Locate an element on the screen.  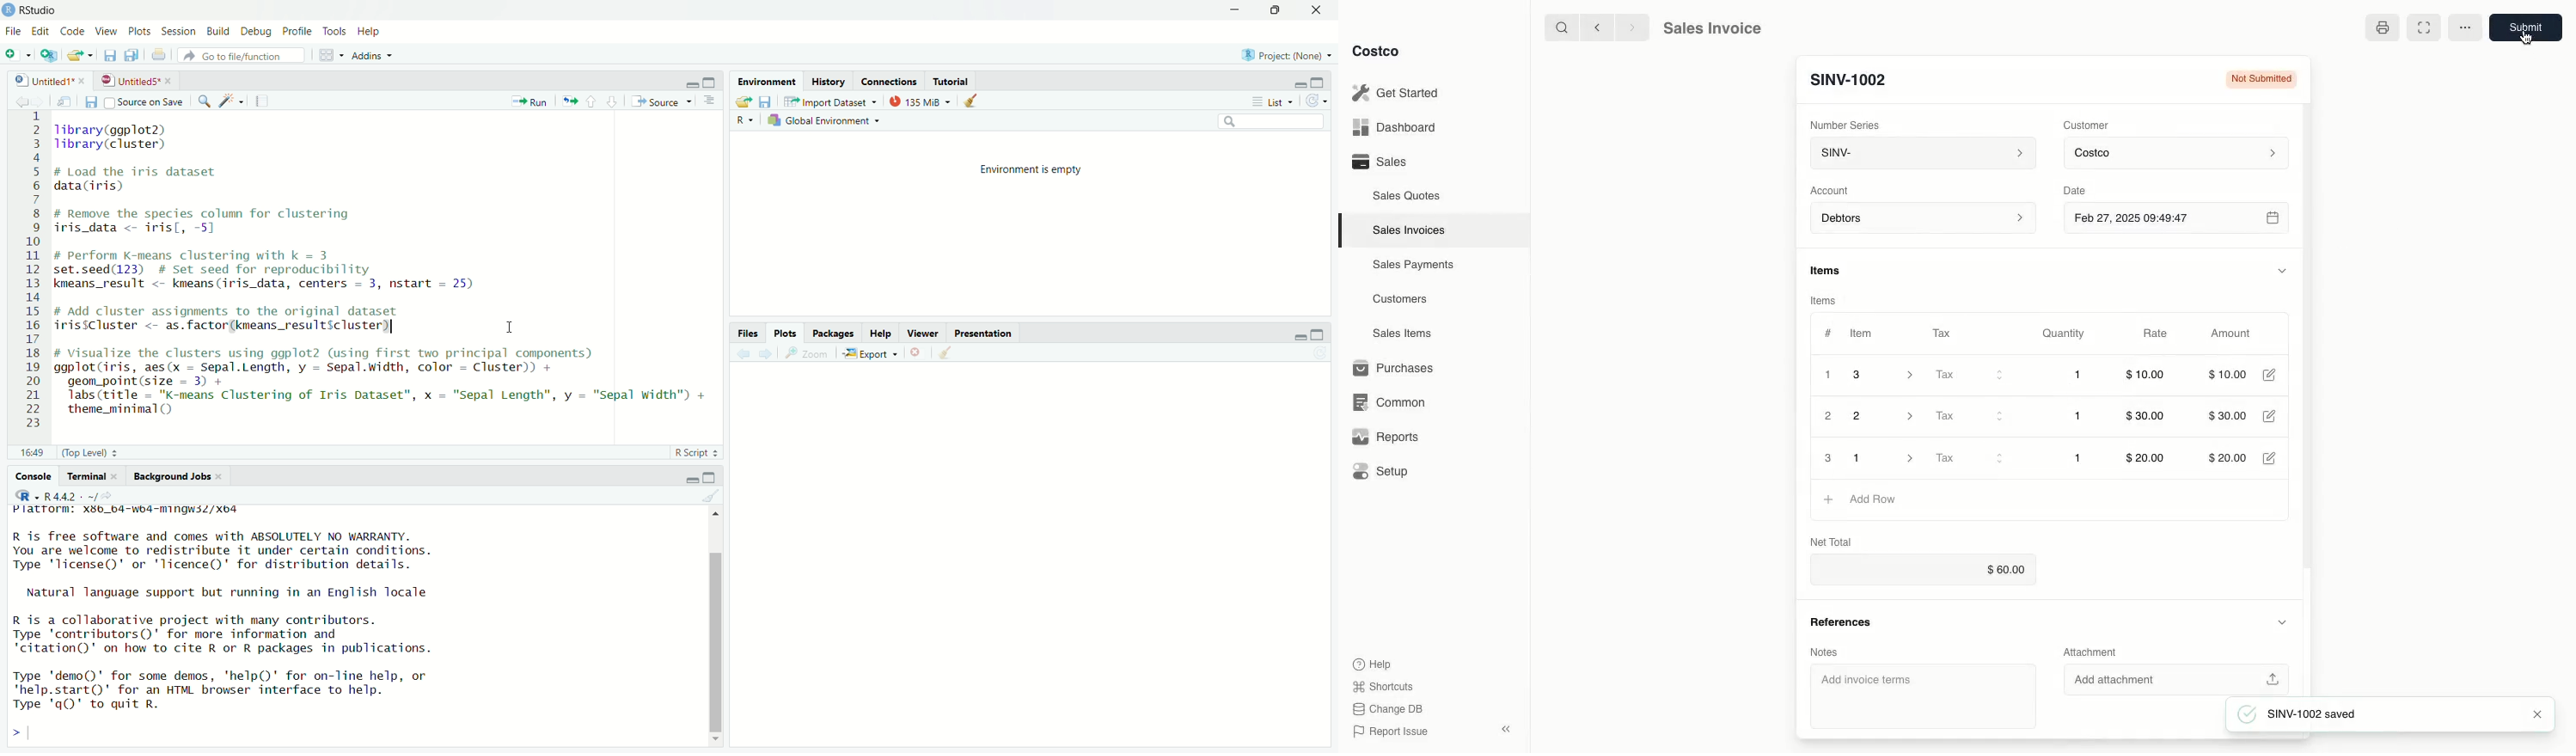
R is a collaborative project with many contributors.
Type 'contributors()' for more information and
"citation()' on how to cite R or R packages in publications. is located at coordinates (247, 635).